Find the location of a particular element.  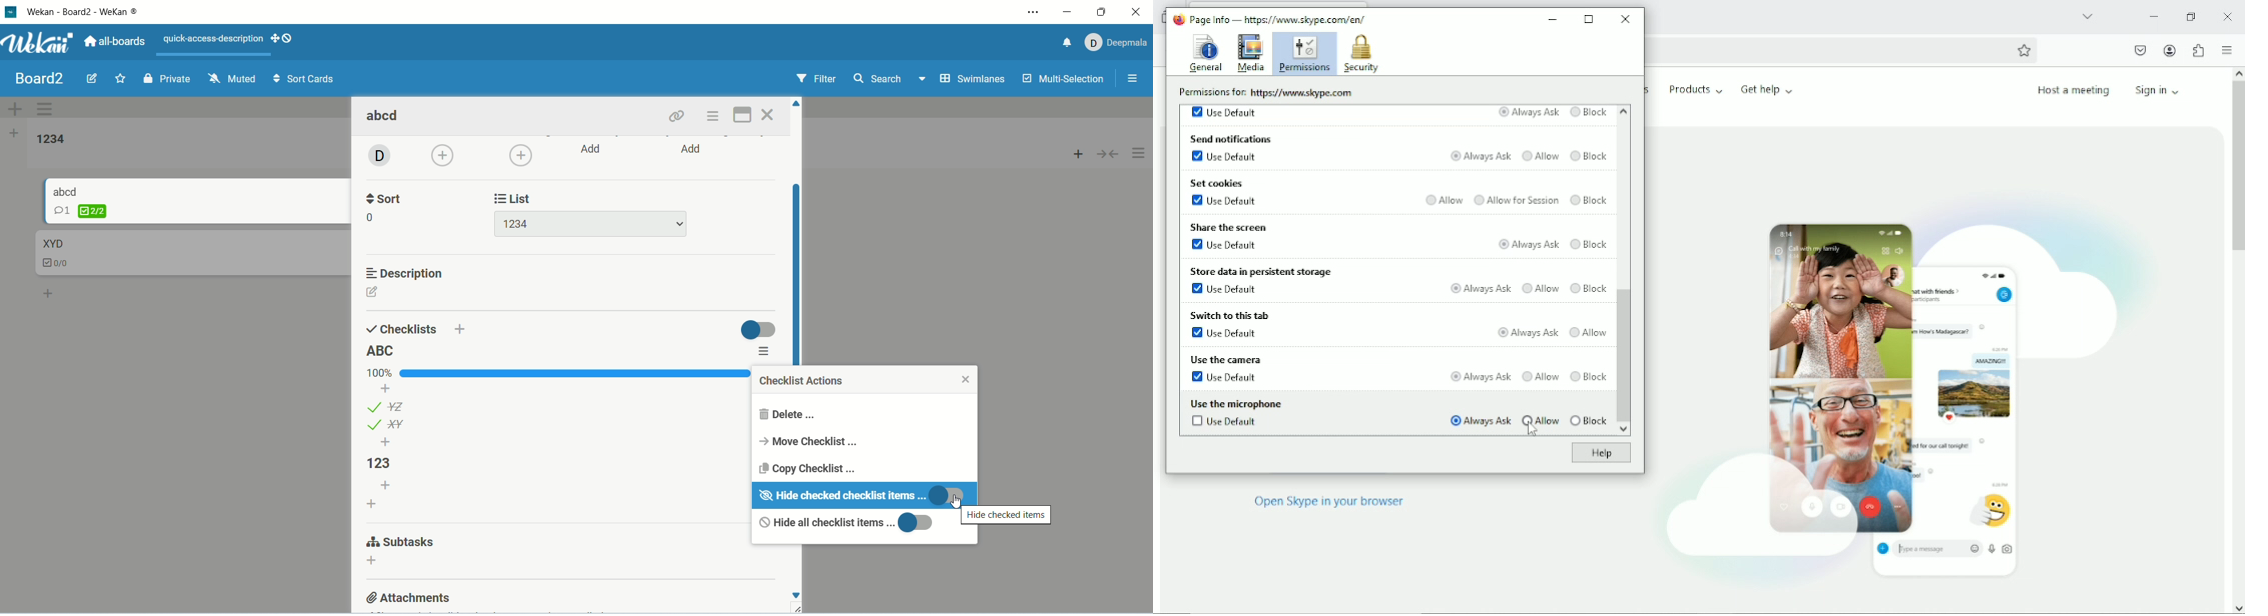

toggle is located at coordinates (918, 522).